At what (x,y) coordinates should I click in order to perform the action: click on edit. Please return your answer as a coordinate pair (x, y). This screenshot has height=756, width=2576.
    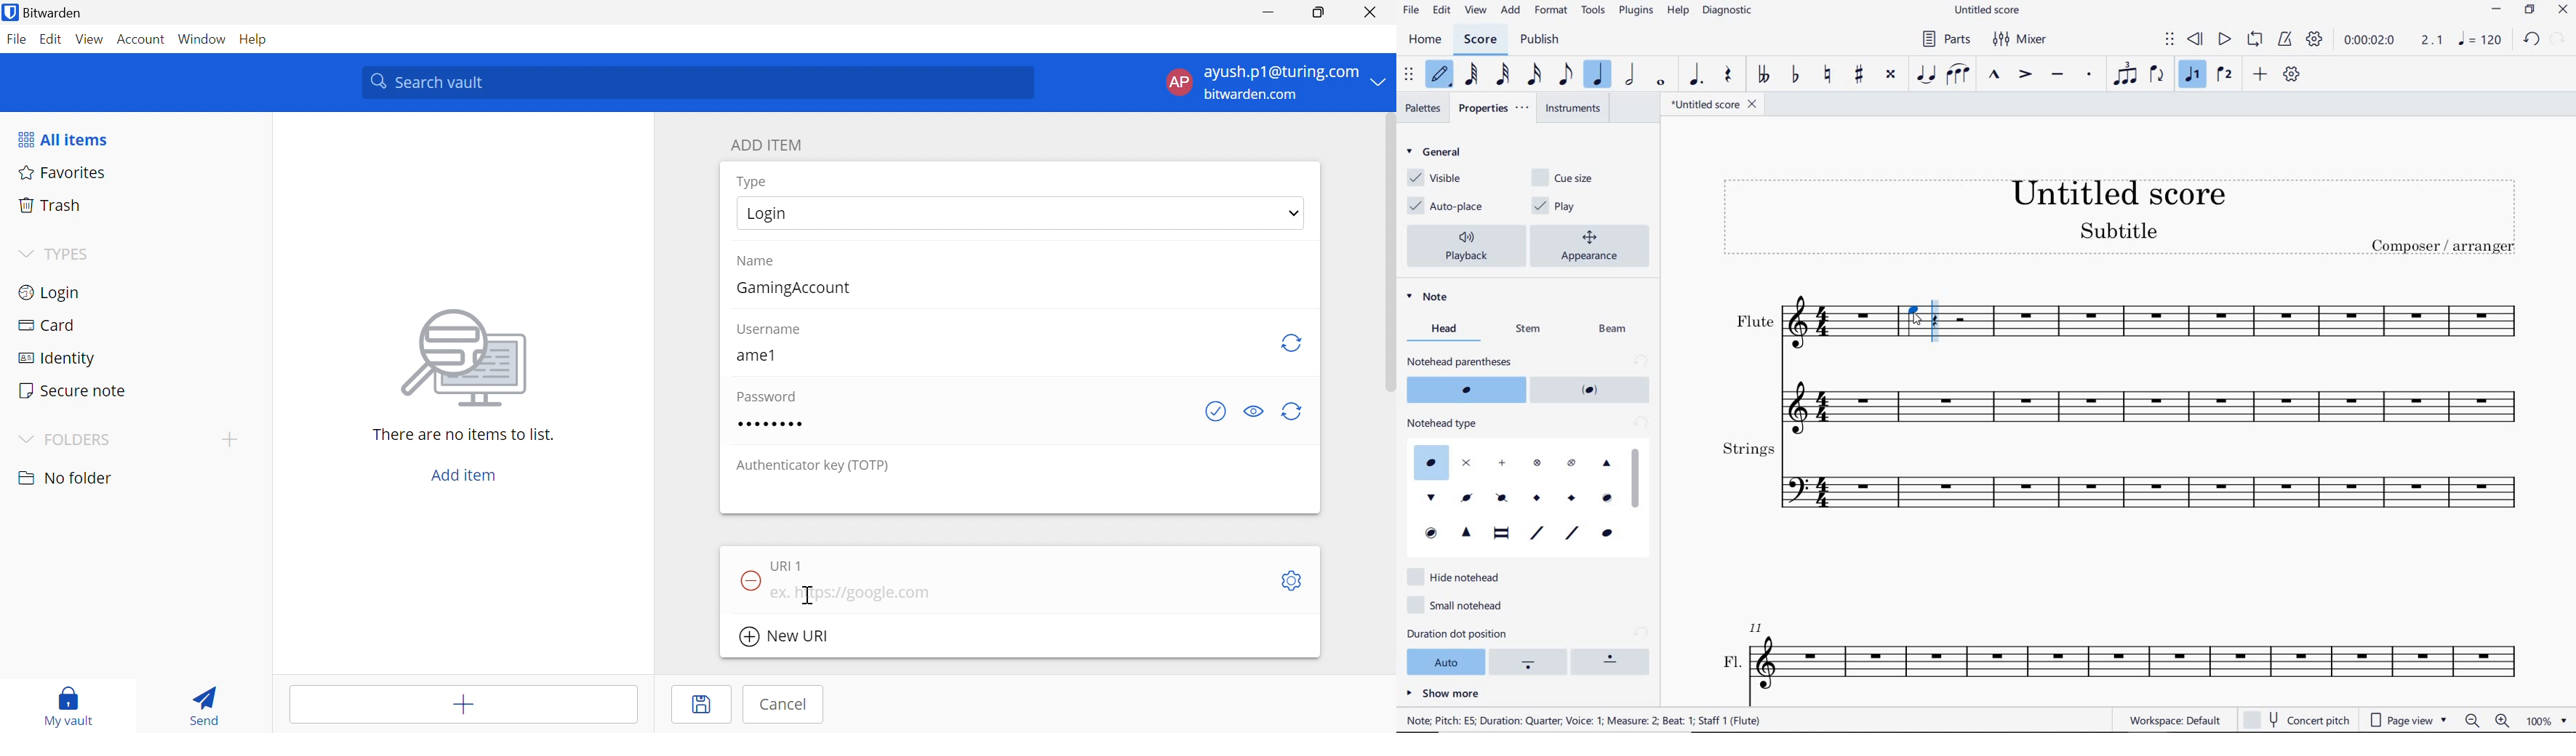
    Looking at the image, I should click on (1440, 11).